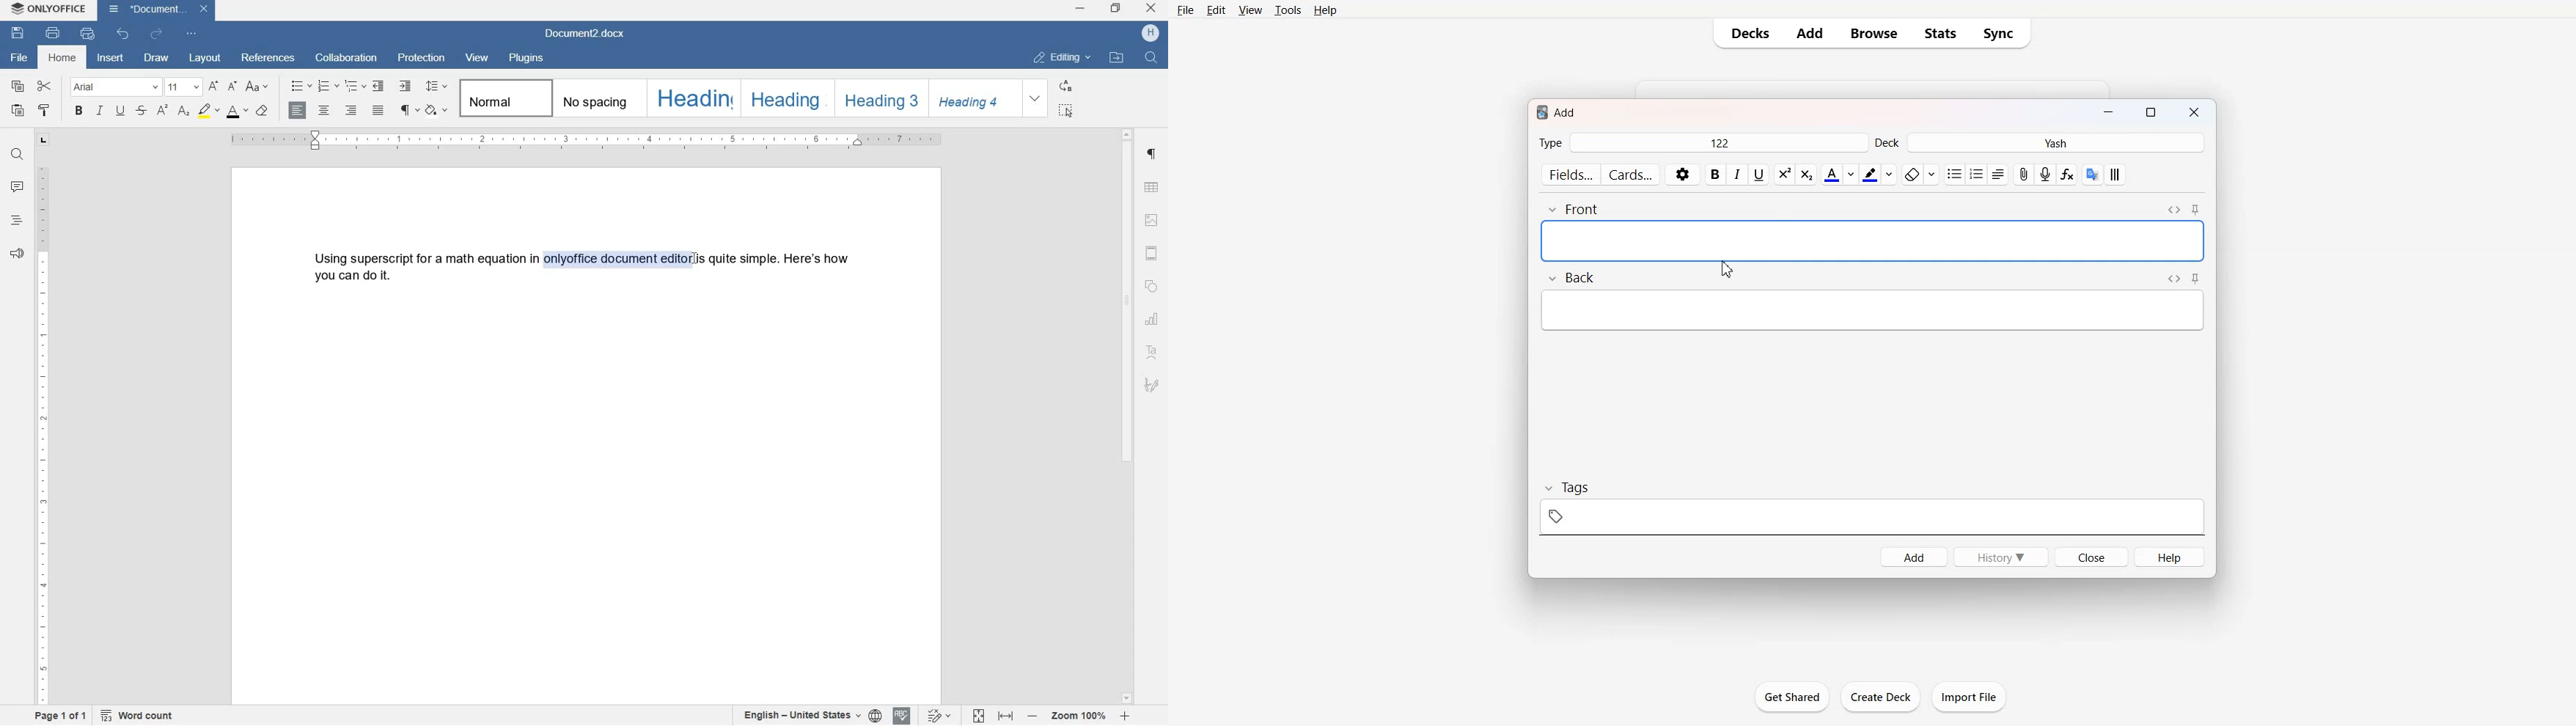  What do you see at coordinates (1878, 175) in the screenshot?
I see `Highlight Text Color` at bounding box center [1878, 175].